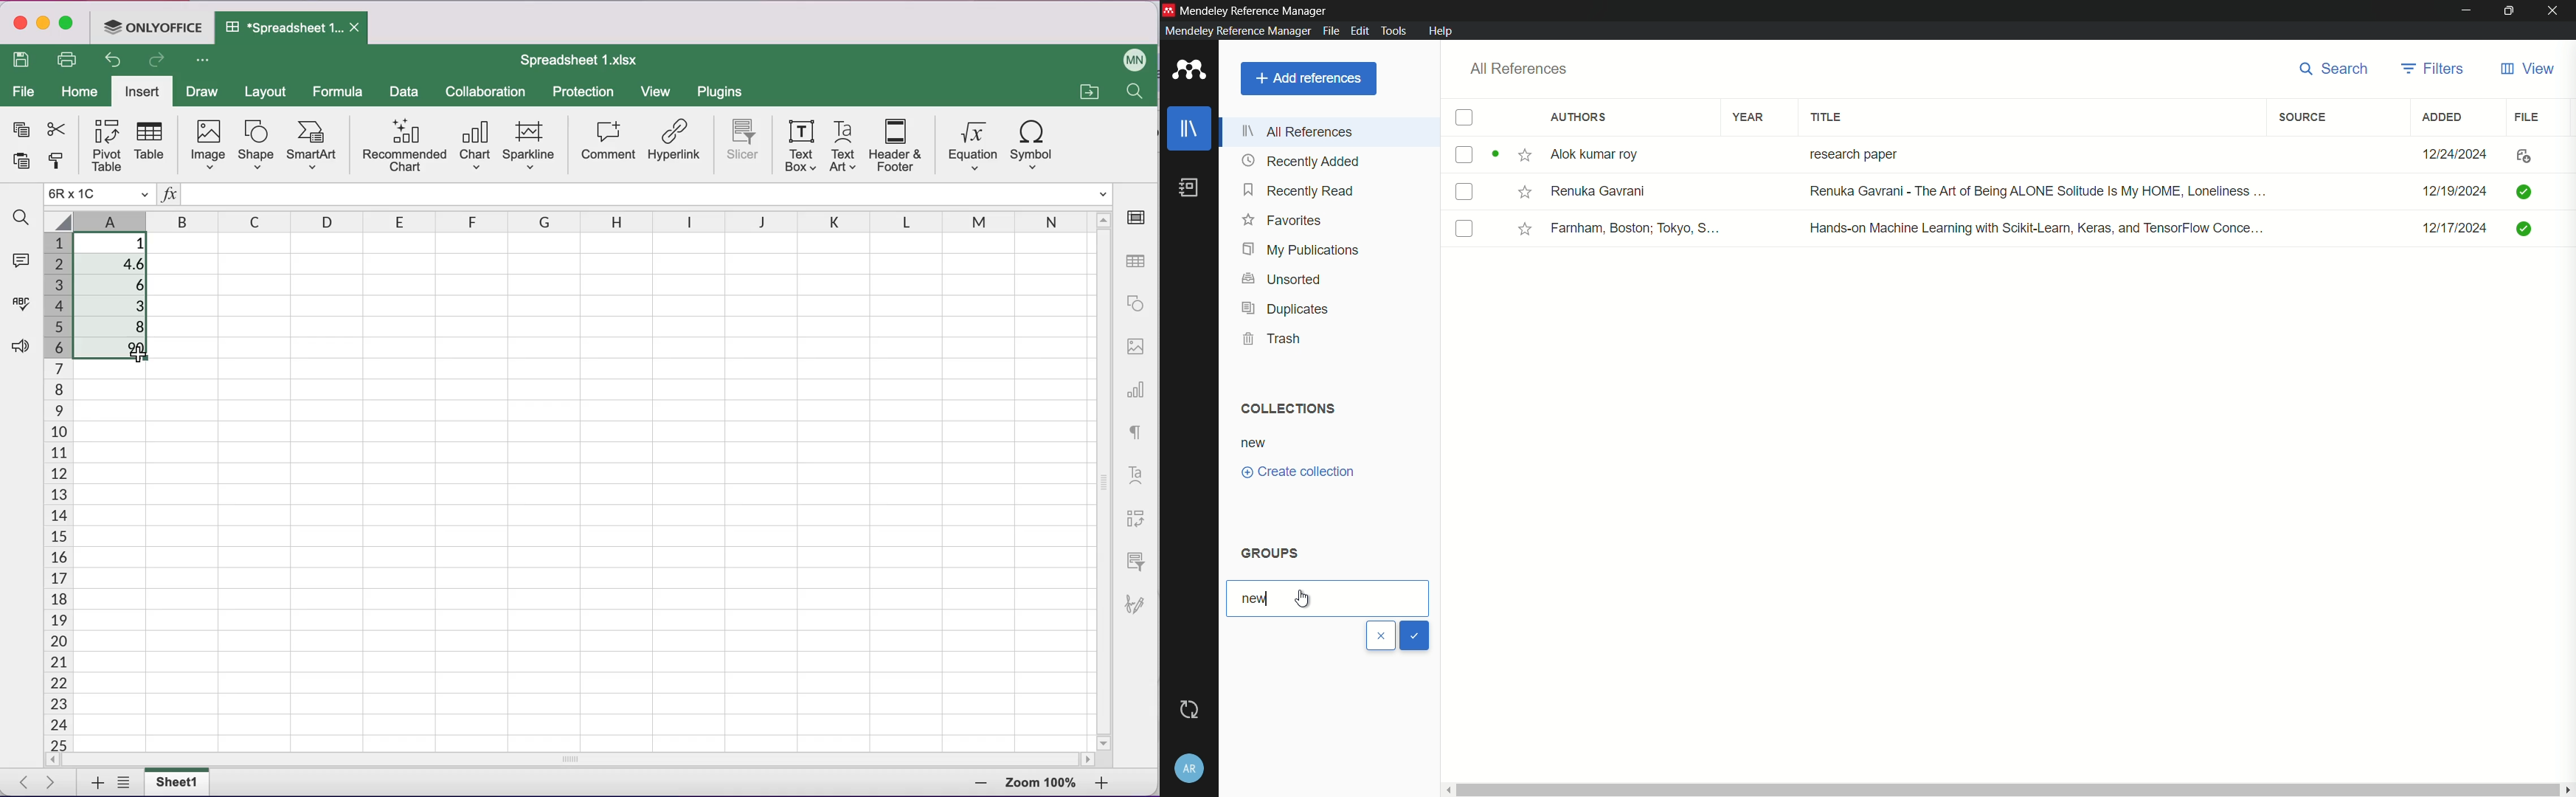 Image resolution: width=2576 pixels, height=812 pixels. I want to click on plugins, so click(721, 93).